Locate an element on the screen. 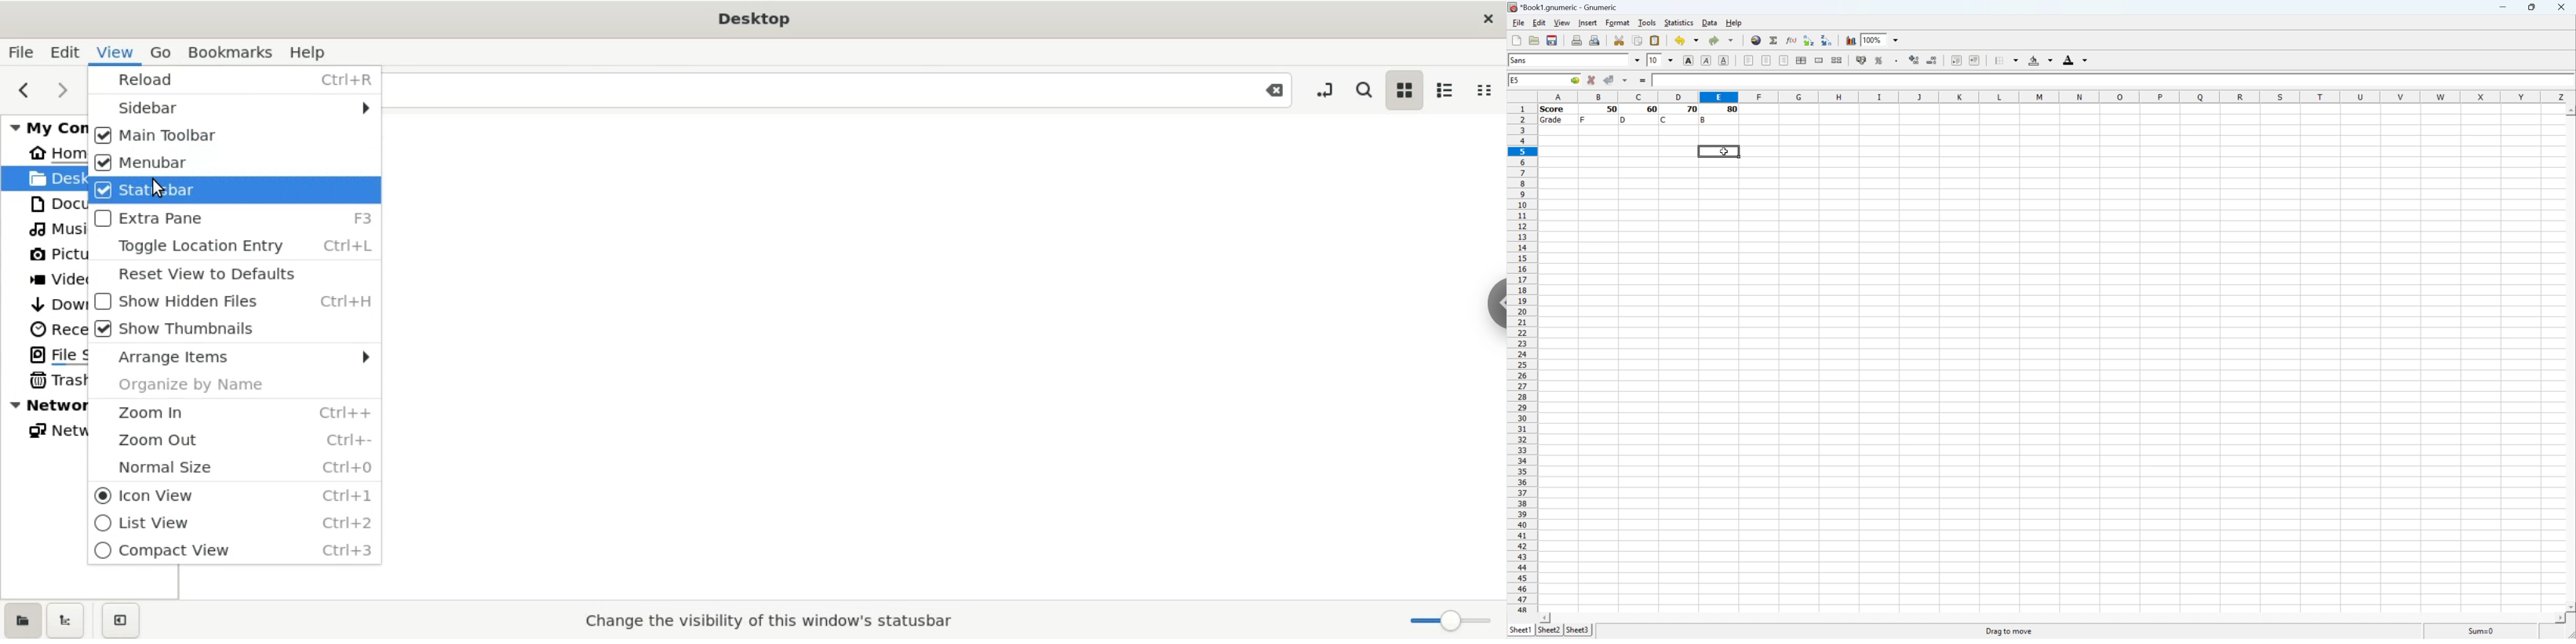  Restore Down is located at coordinates (2533, 8).